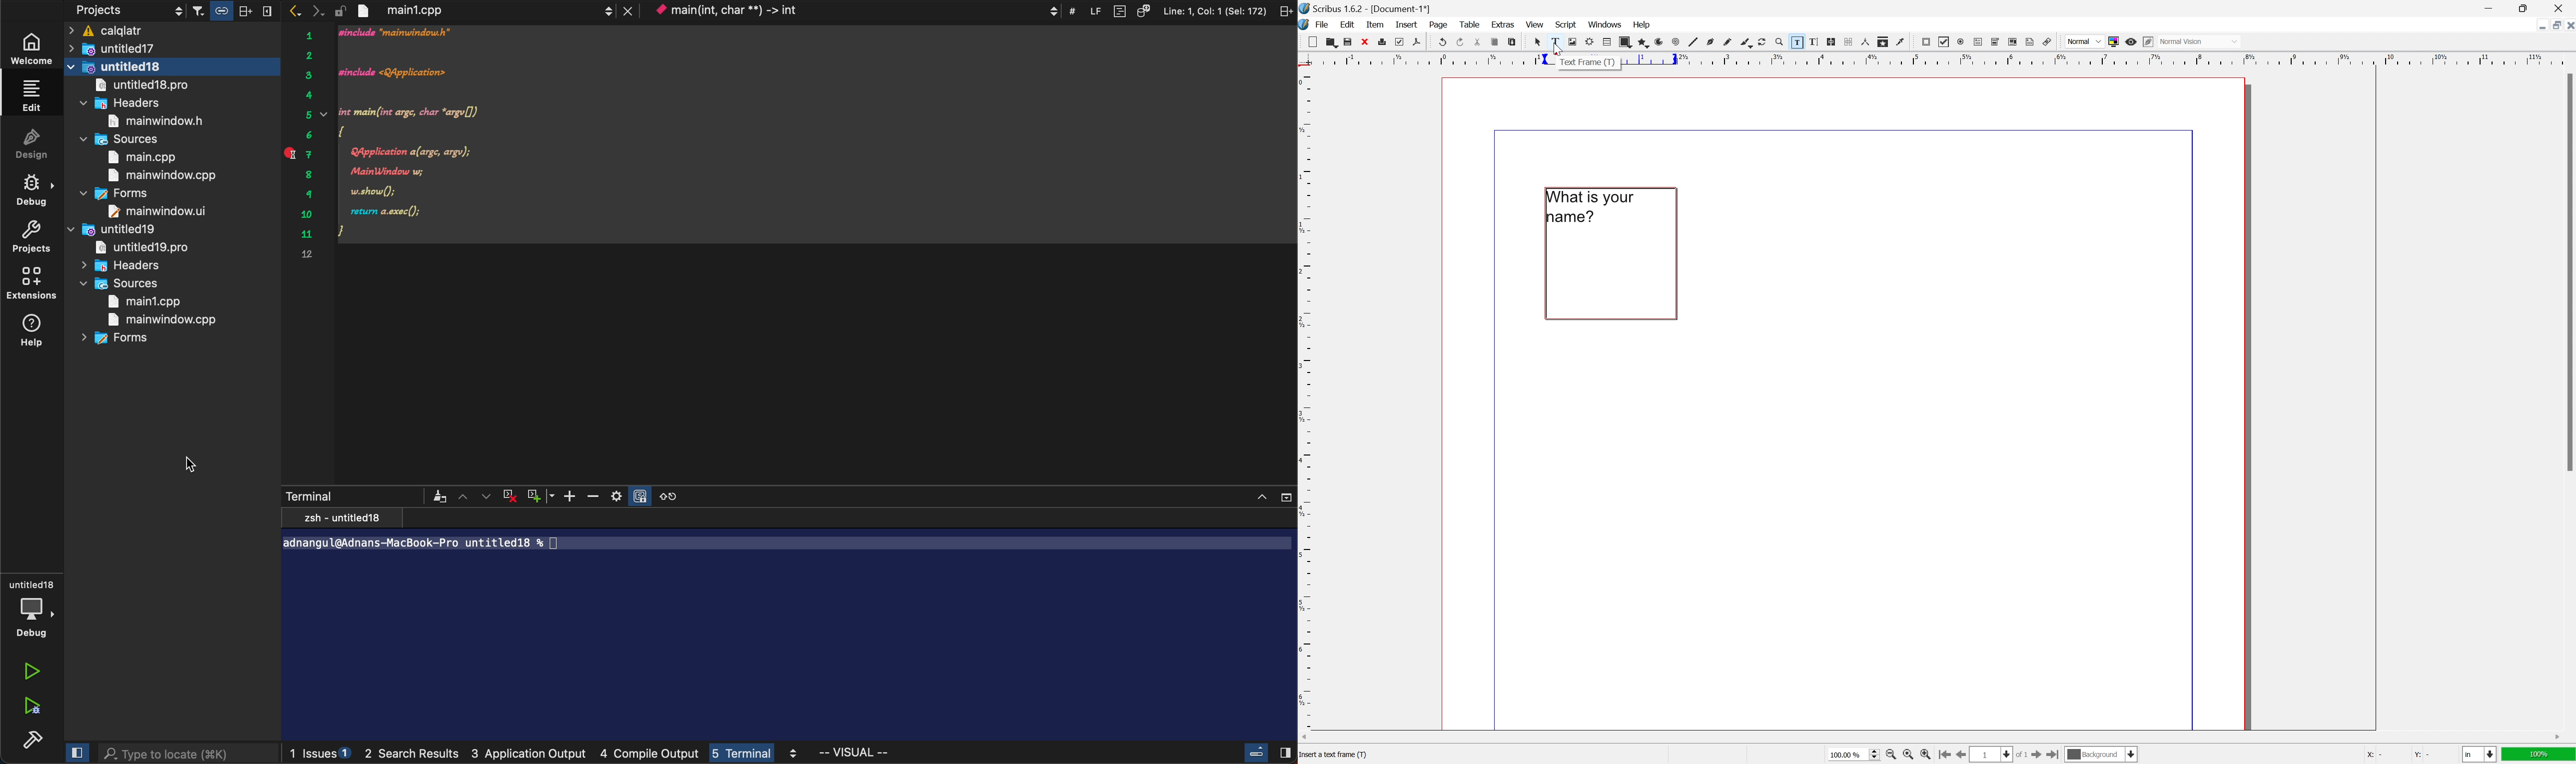  What do you see at coordinates (172, 66) in the screenshot?
I see `untitled 18` at bounding box center [172, 66].